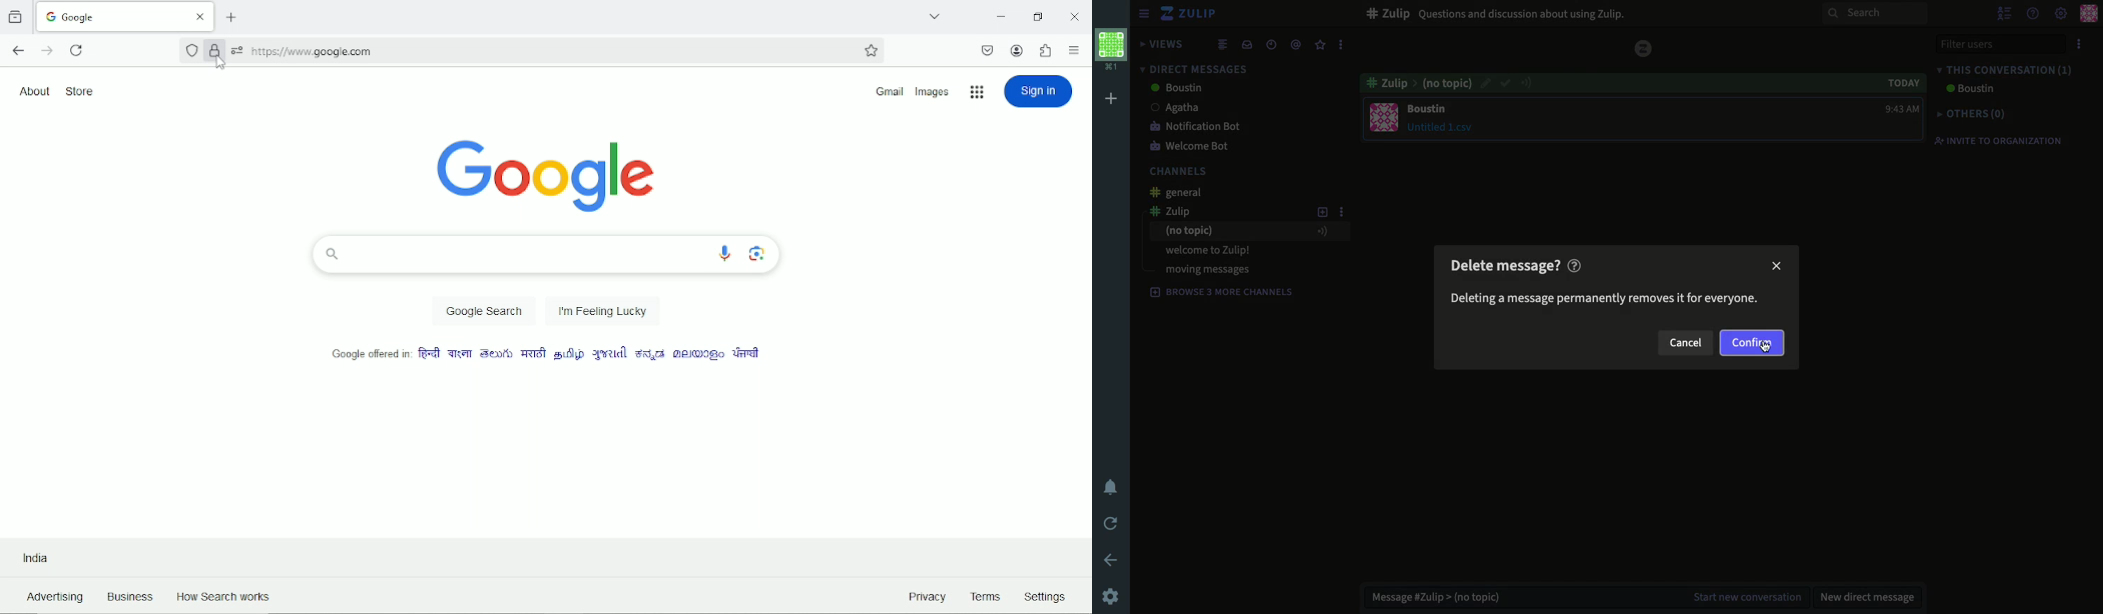 This screenshot has width=2128, height=616. Describe the element at coordinates (567, 354) in the screenshot. I see `language` at that location.